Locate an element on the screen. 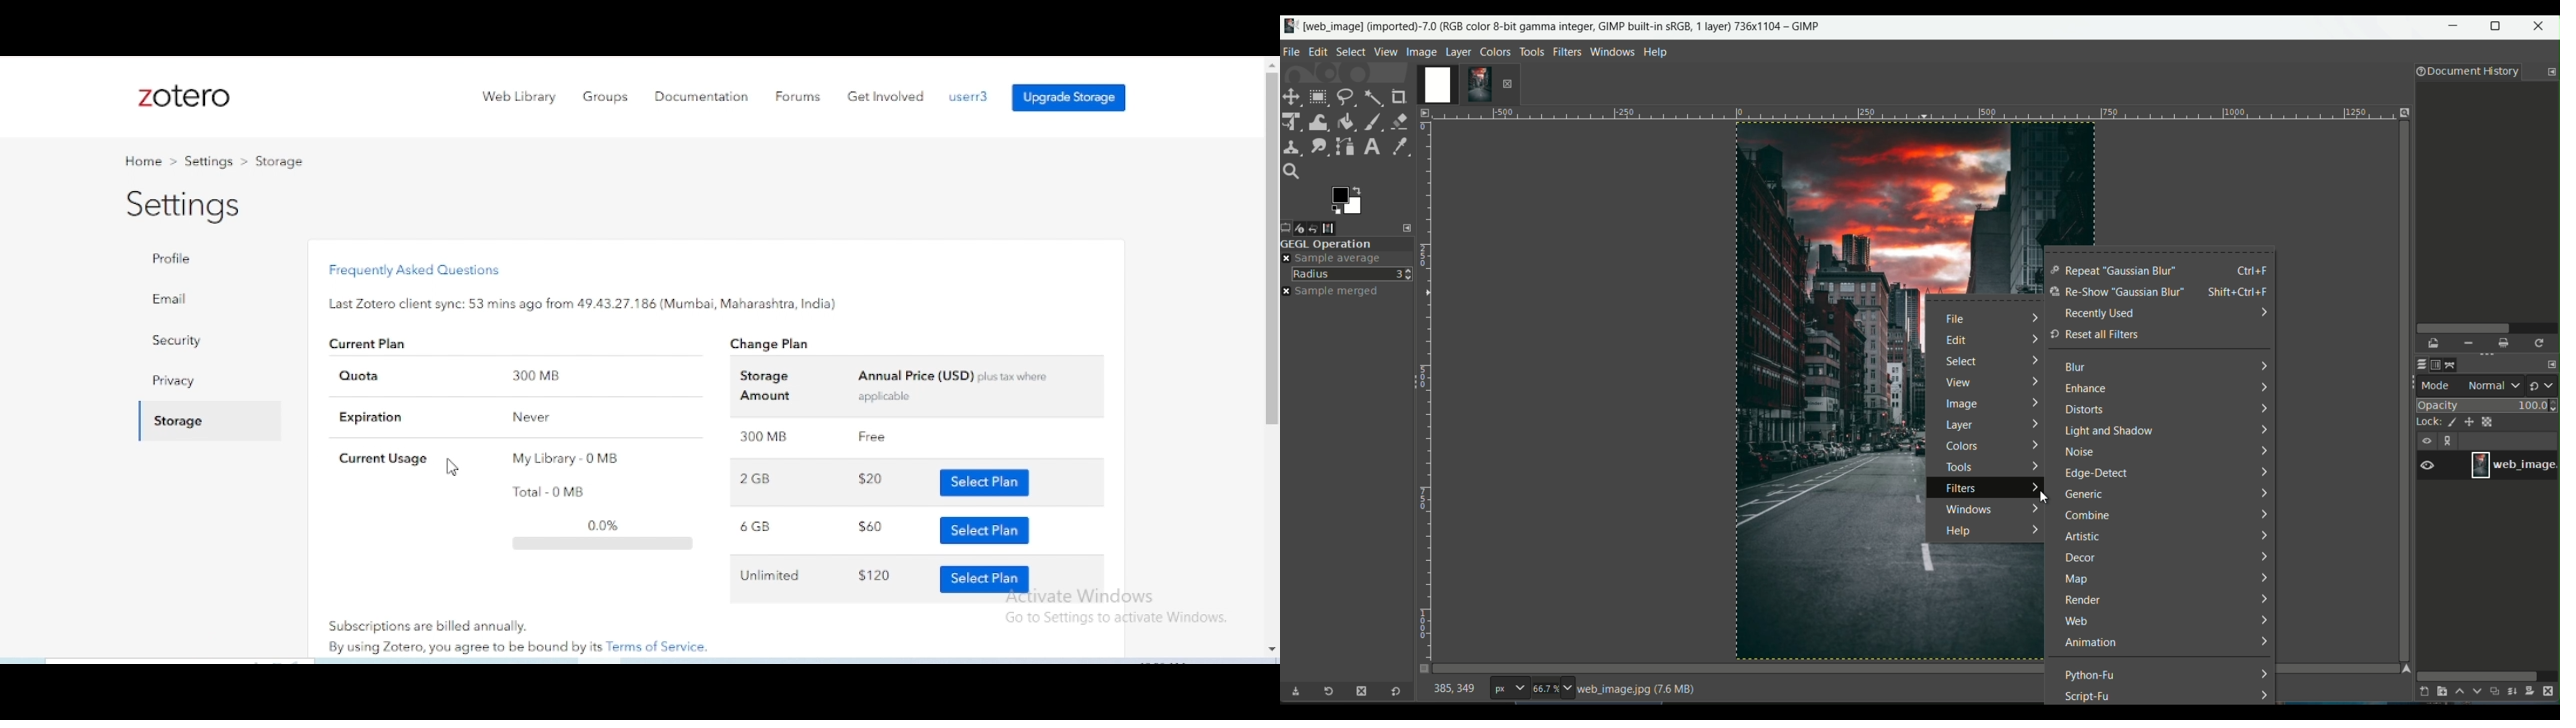 The height and width of the screenshot is (728, 2576). file is located at coordinates (1959, 320).